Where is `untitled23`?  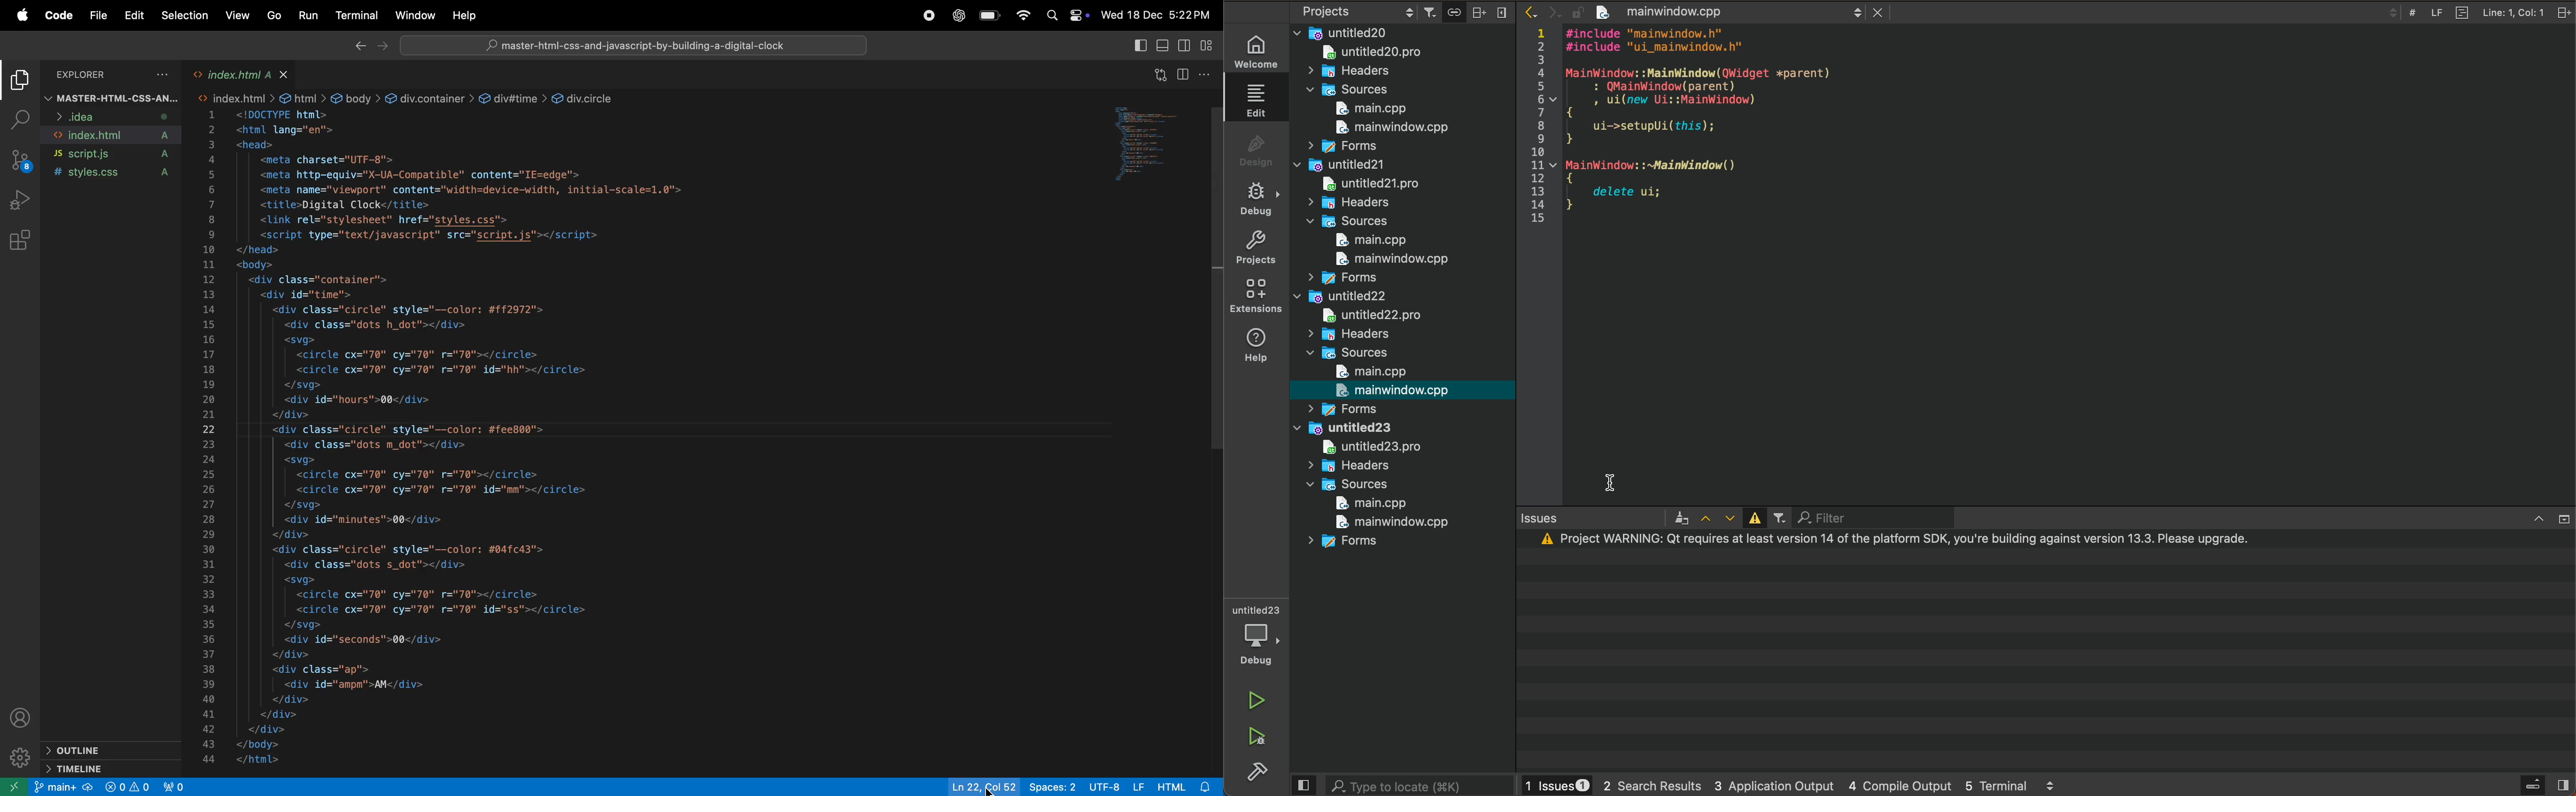 untitled23 is located at coordinates (1347, 428).